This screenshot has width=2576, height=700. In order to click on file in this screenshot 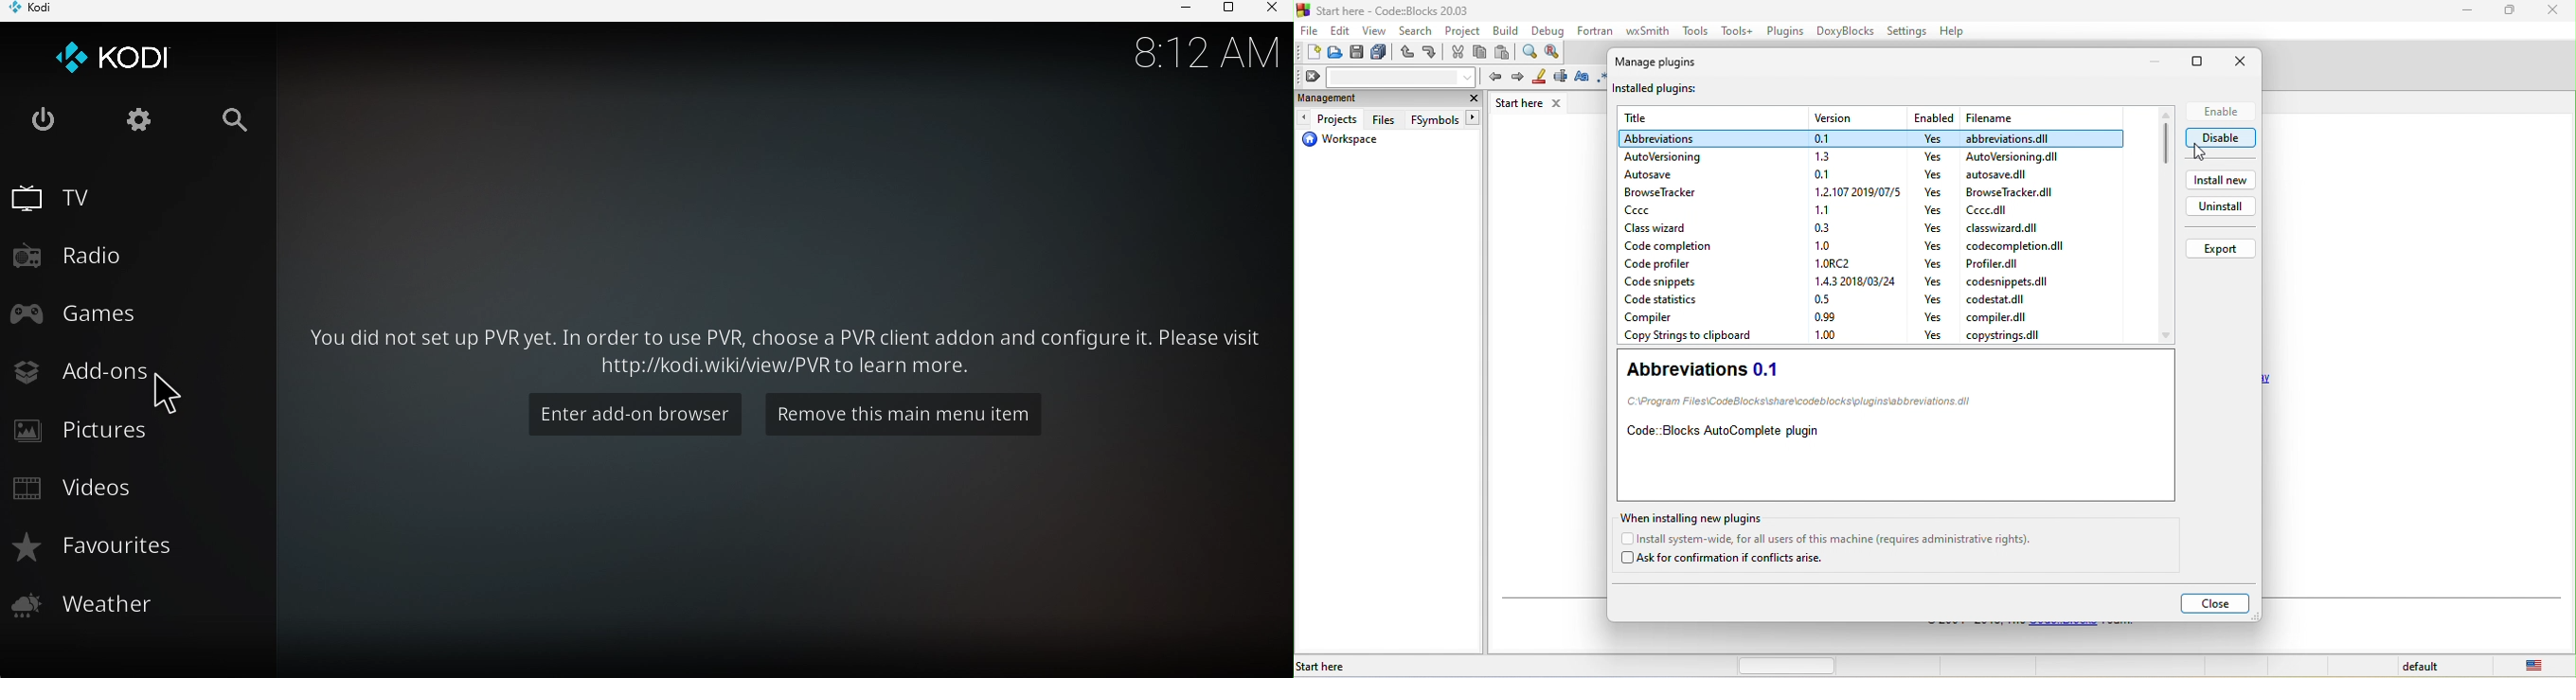, I will do `click(1310, 29)`.